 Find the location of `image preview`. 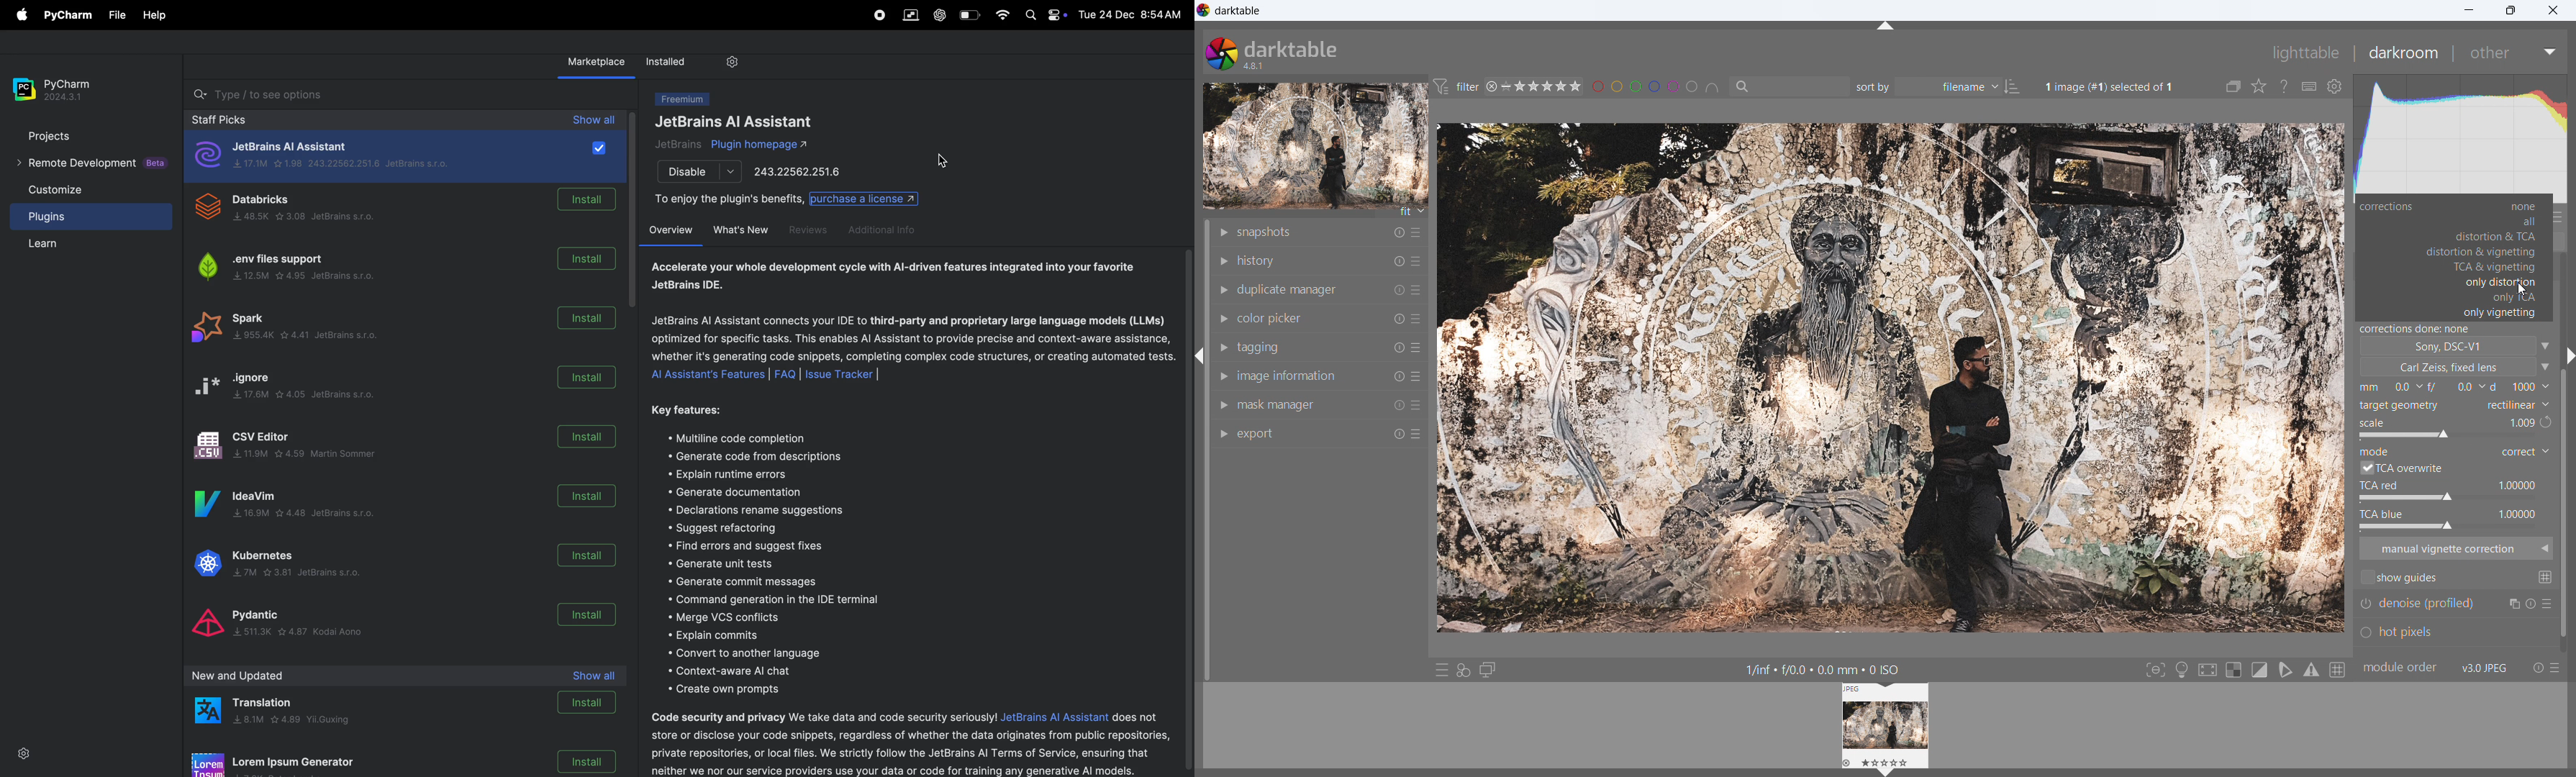

image preview is located at coordinates (1315, 143).